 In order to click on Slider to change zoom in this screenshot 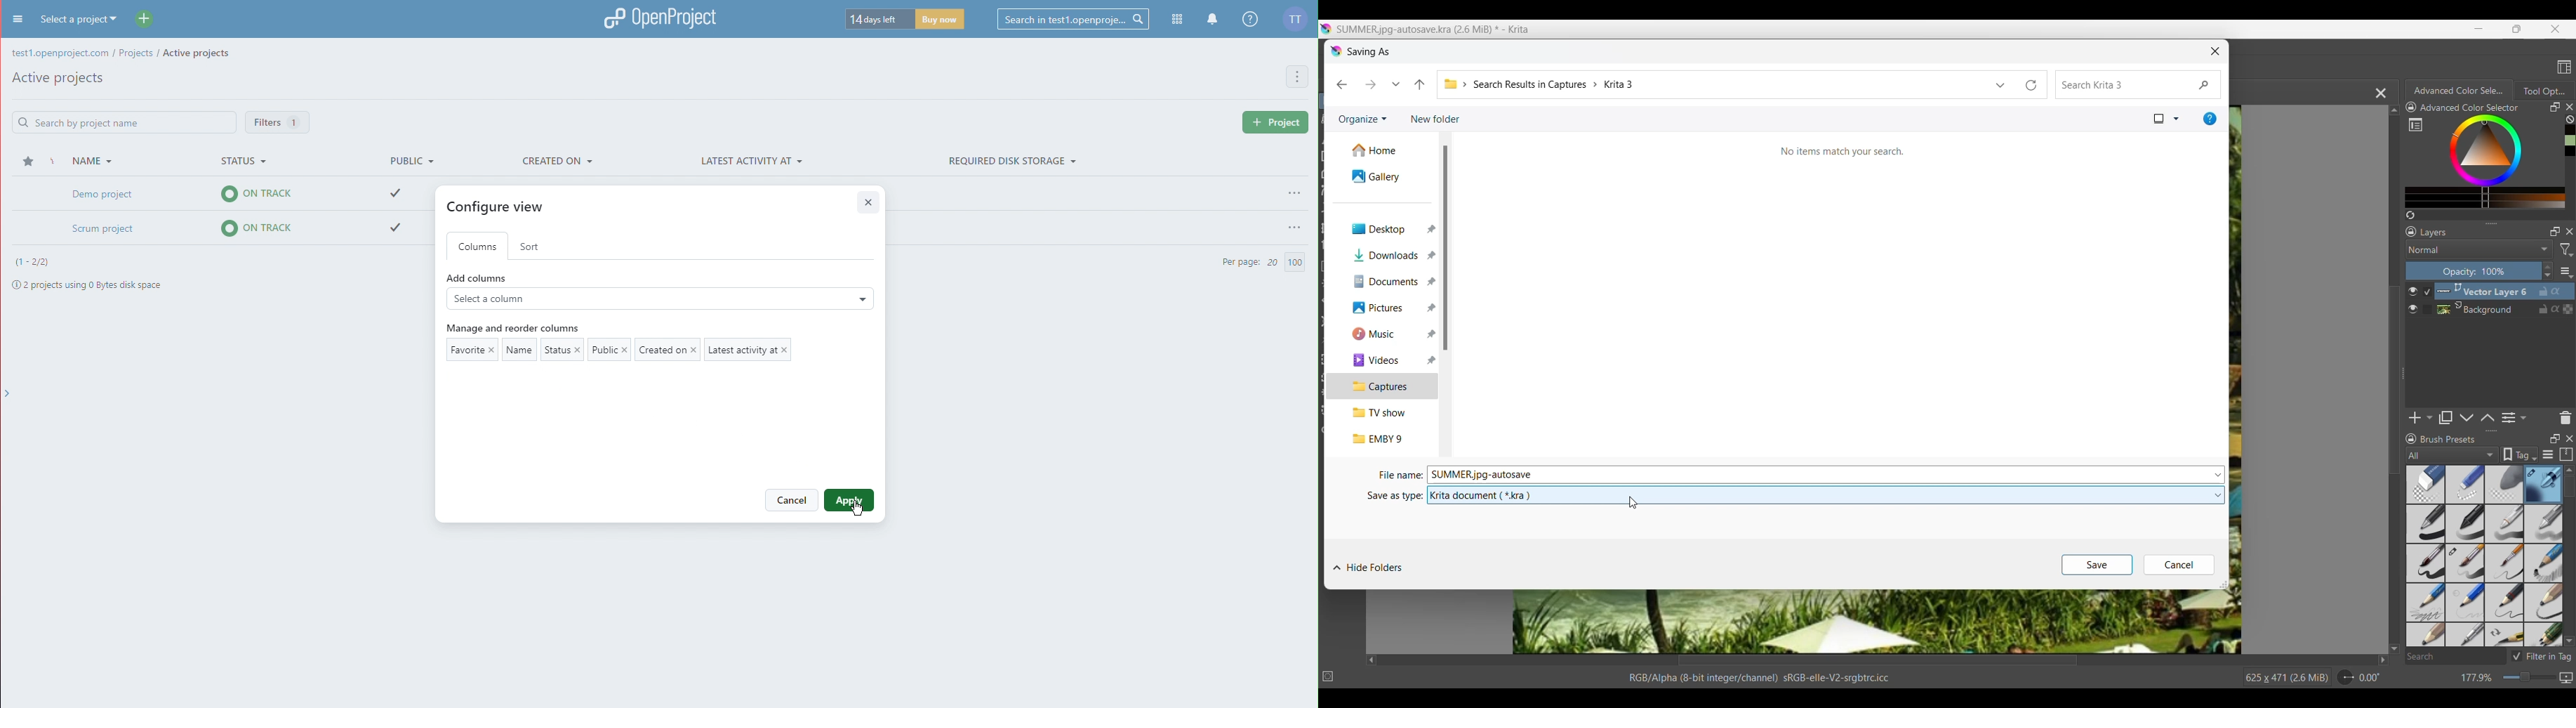, I will do `click(2529, 677)`.